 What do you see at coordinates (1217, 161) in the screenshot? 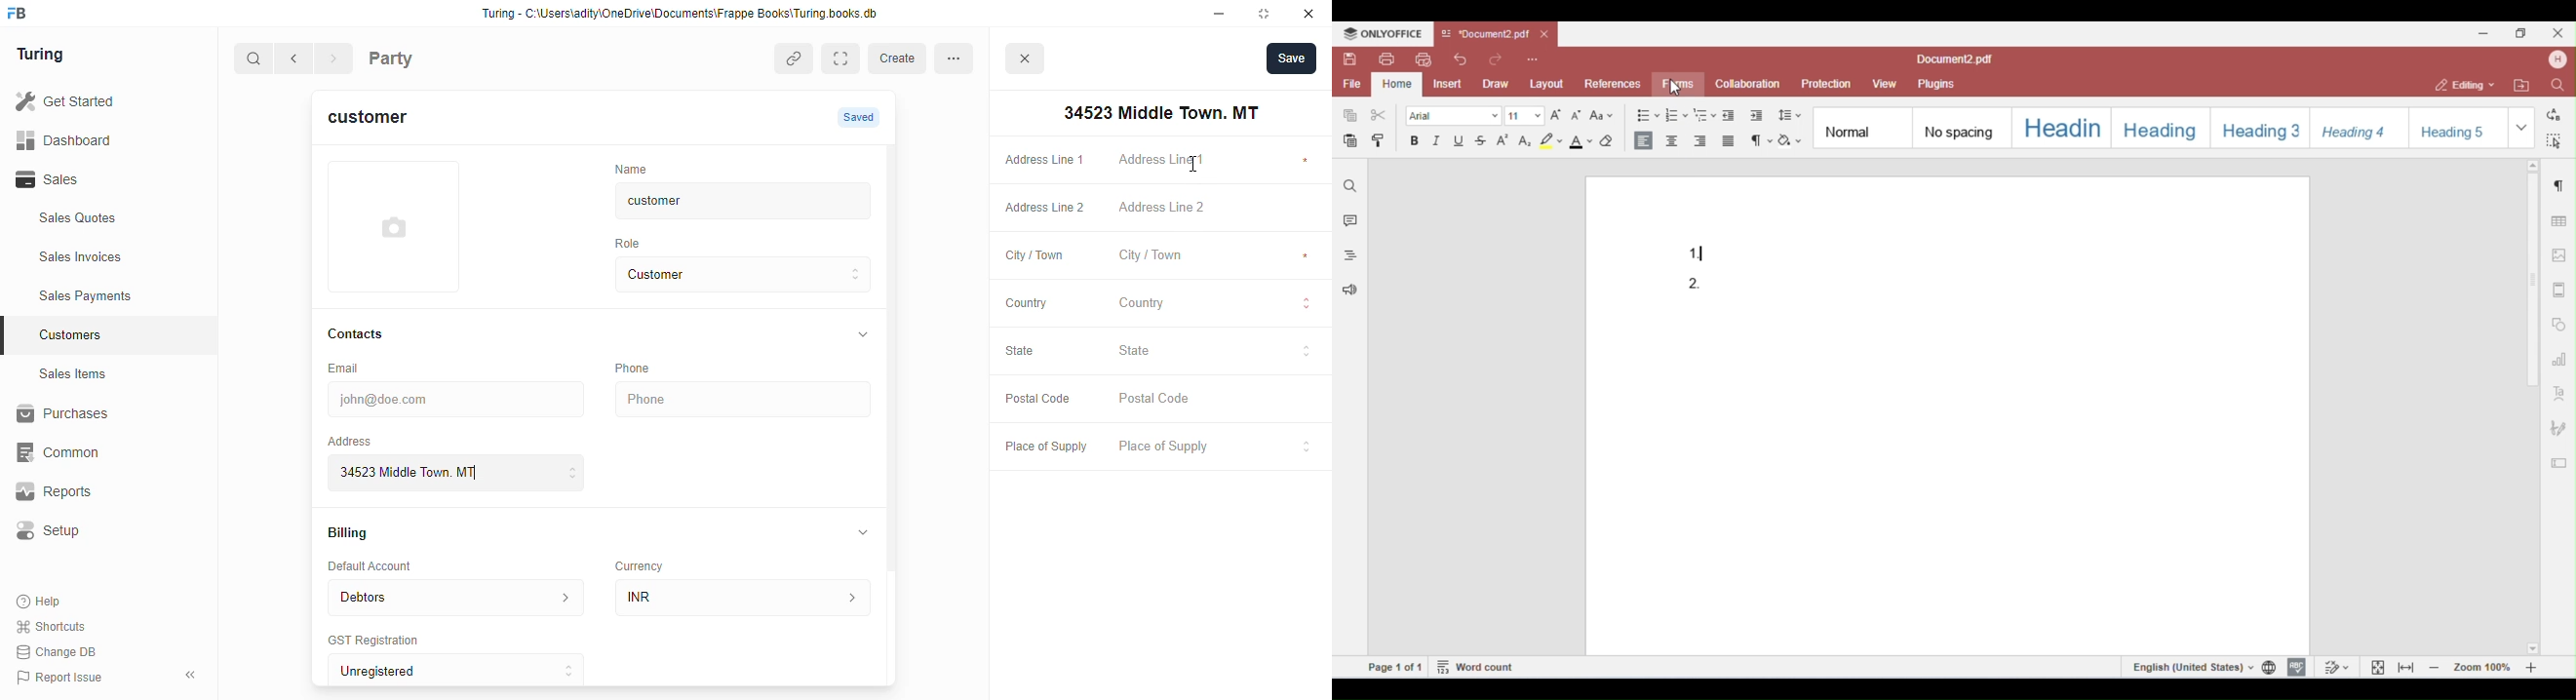
I see `‘Address Line 1` at bounding box center [1217, 161].